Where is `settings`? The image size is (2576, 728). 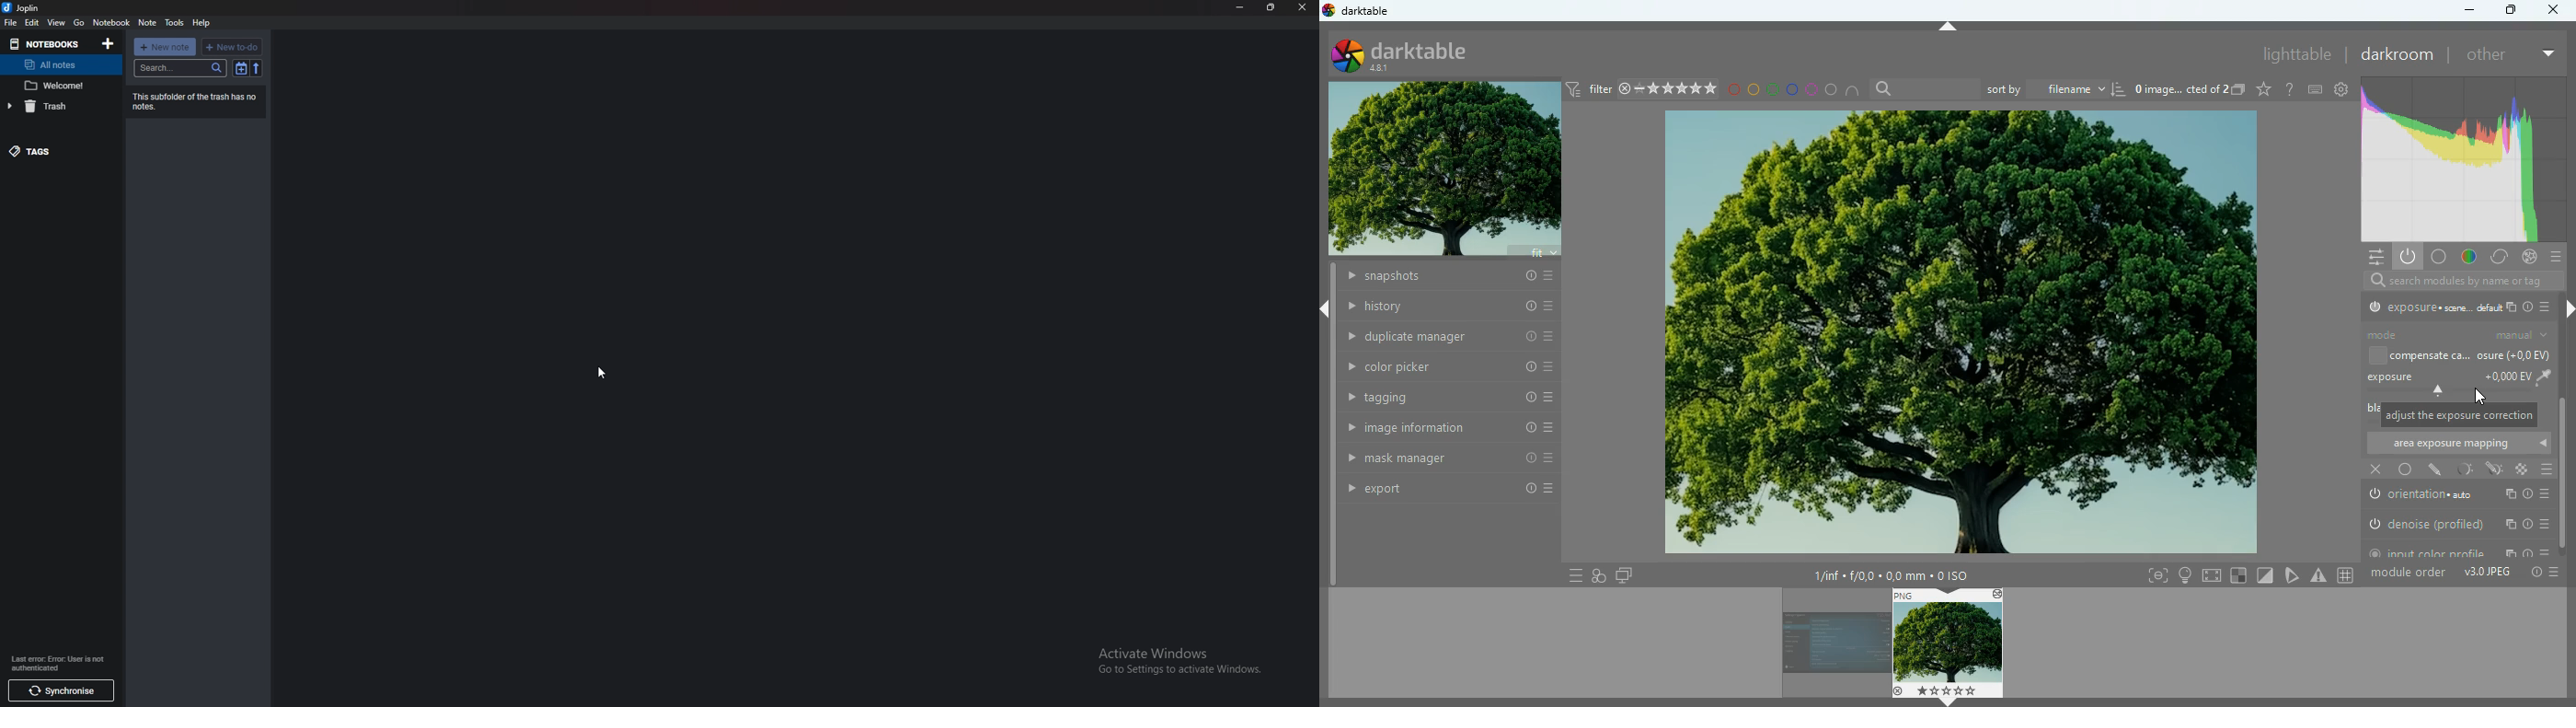 settings is located at coordinates (2343, 89).